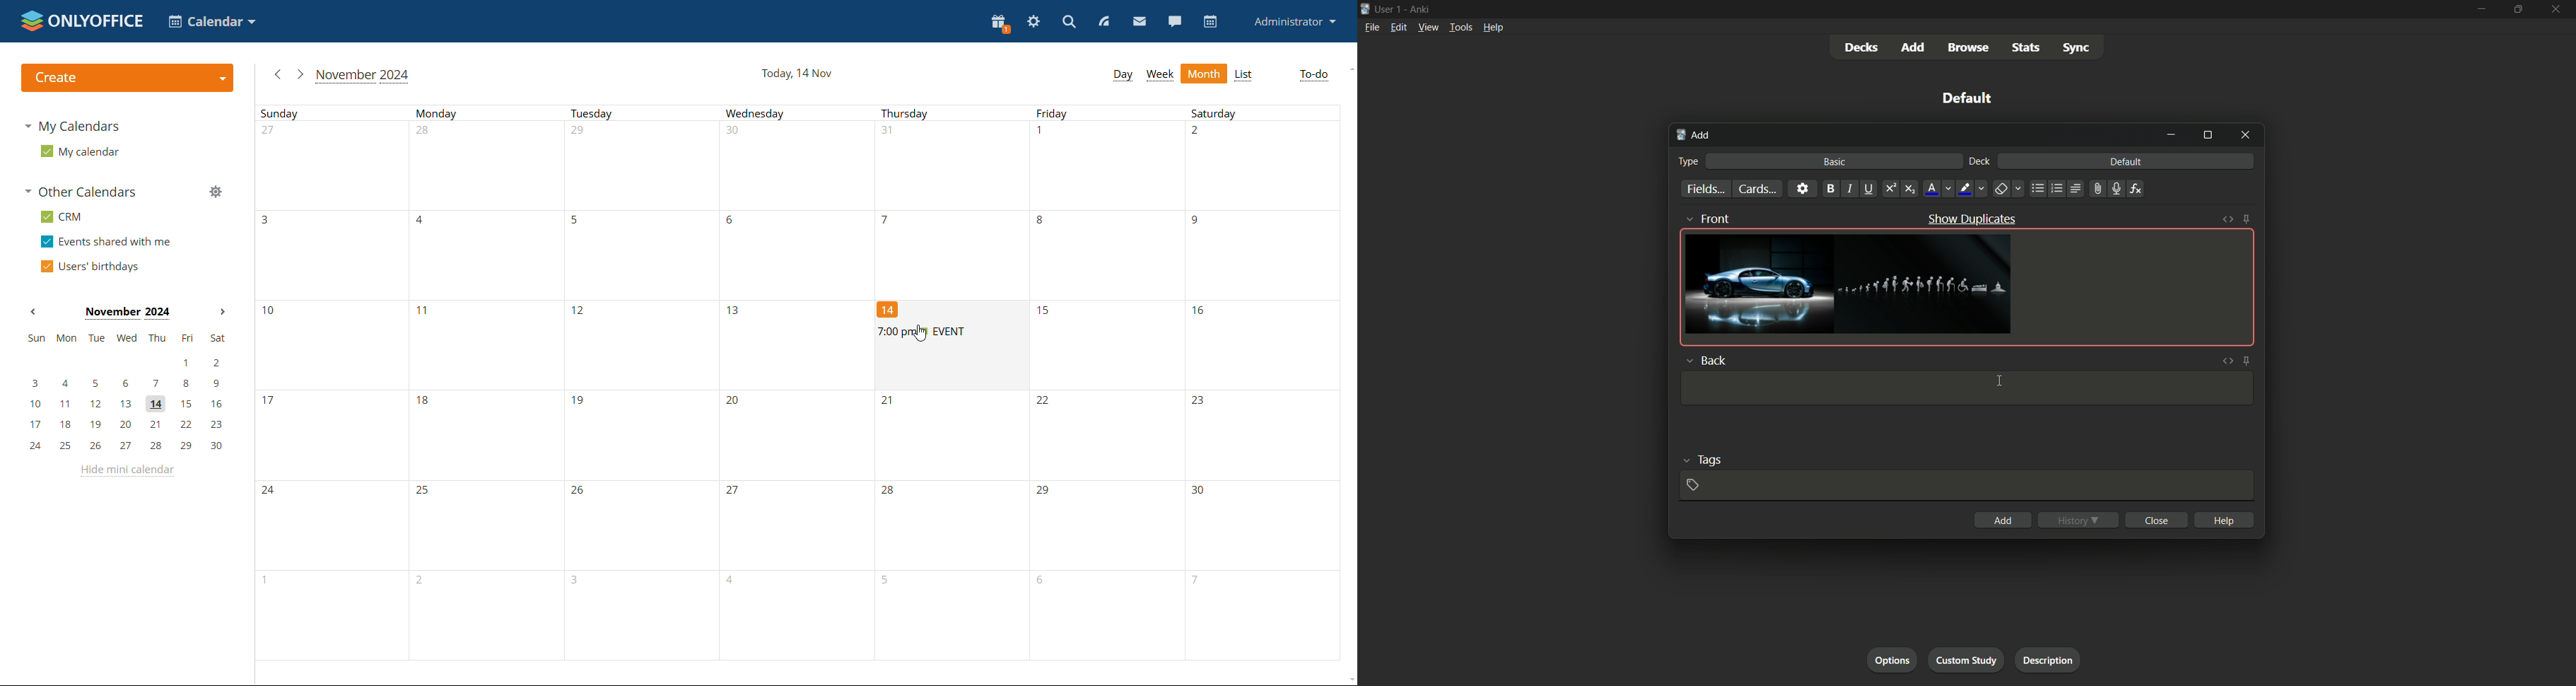 This screenshot has height=700, width=2576. What do you see at coordinates (1693, 135) in the screenshot?
I see `add` at bounding box center [1693, 135].